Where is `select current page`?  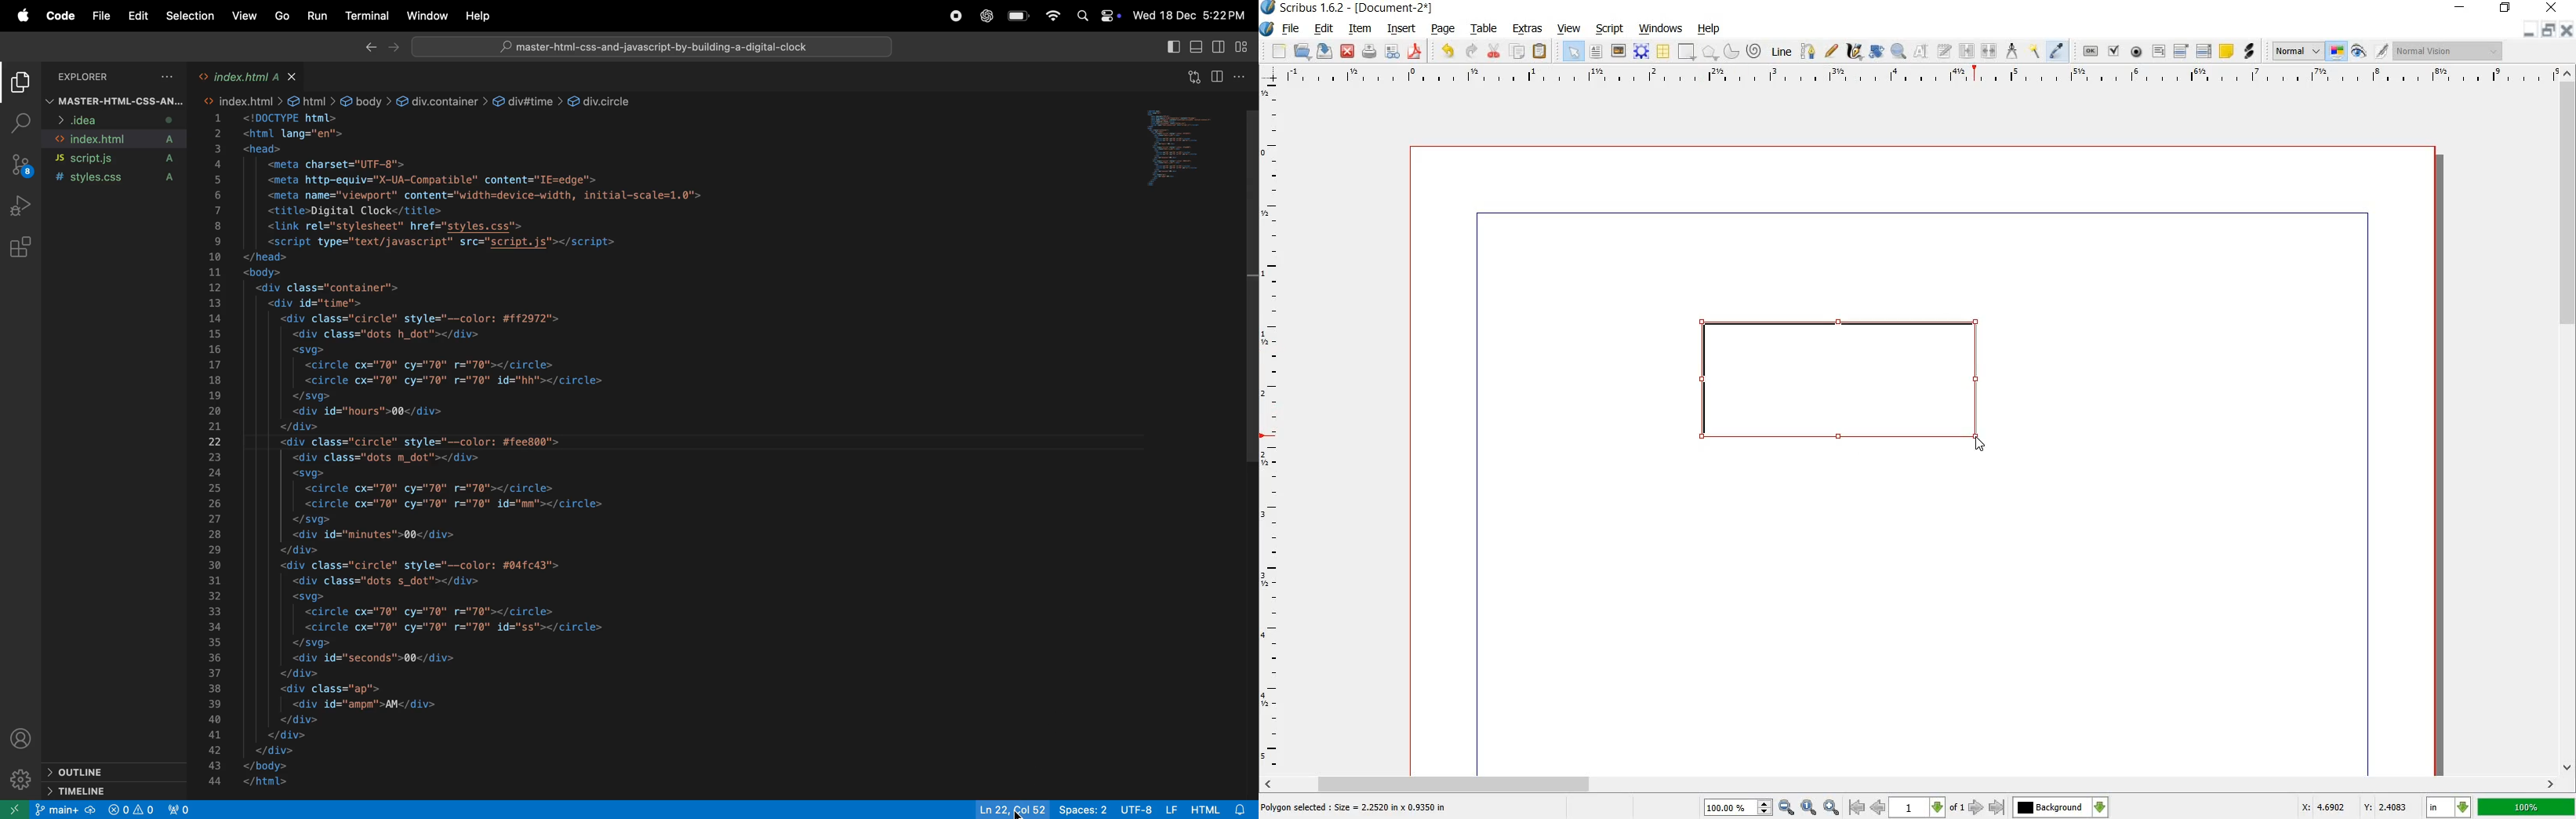
select current page is located at coordinates (1927, 807).